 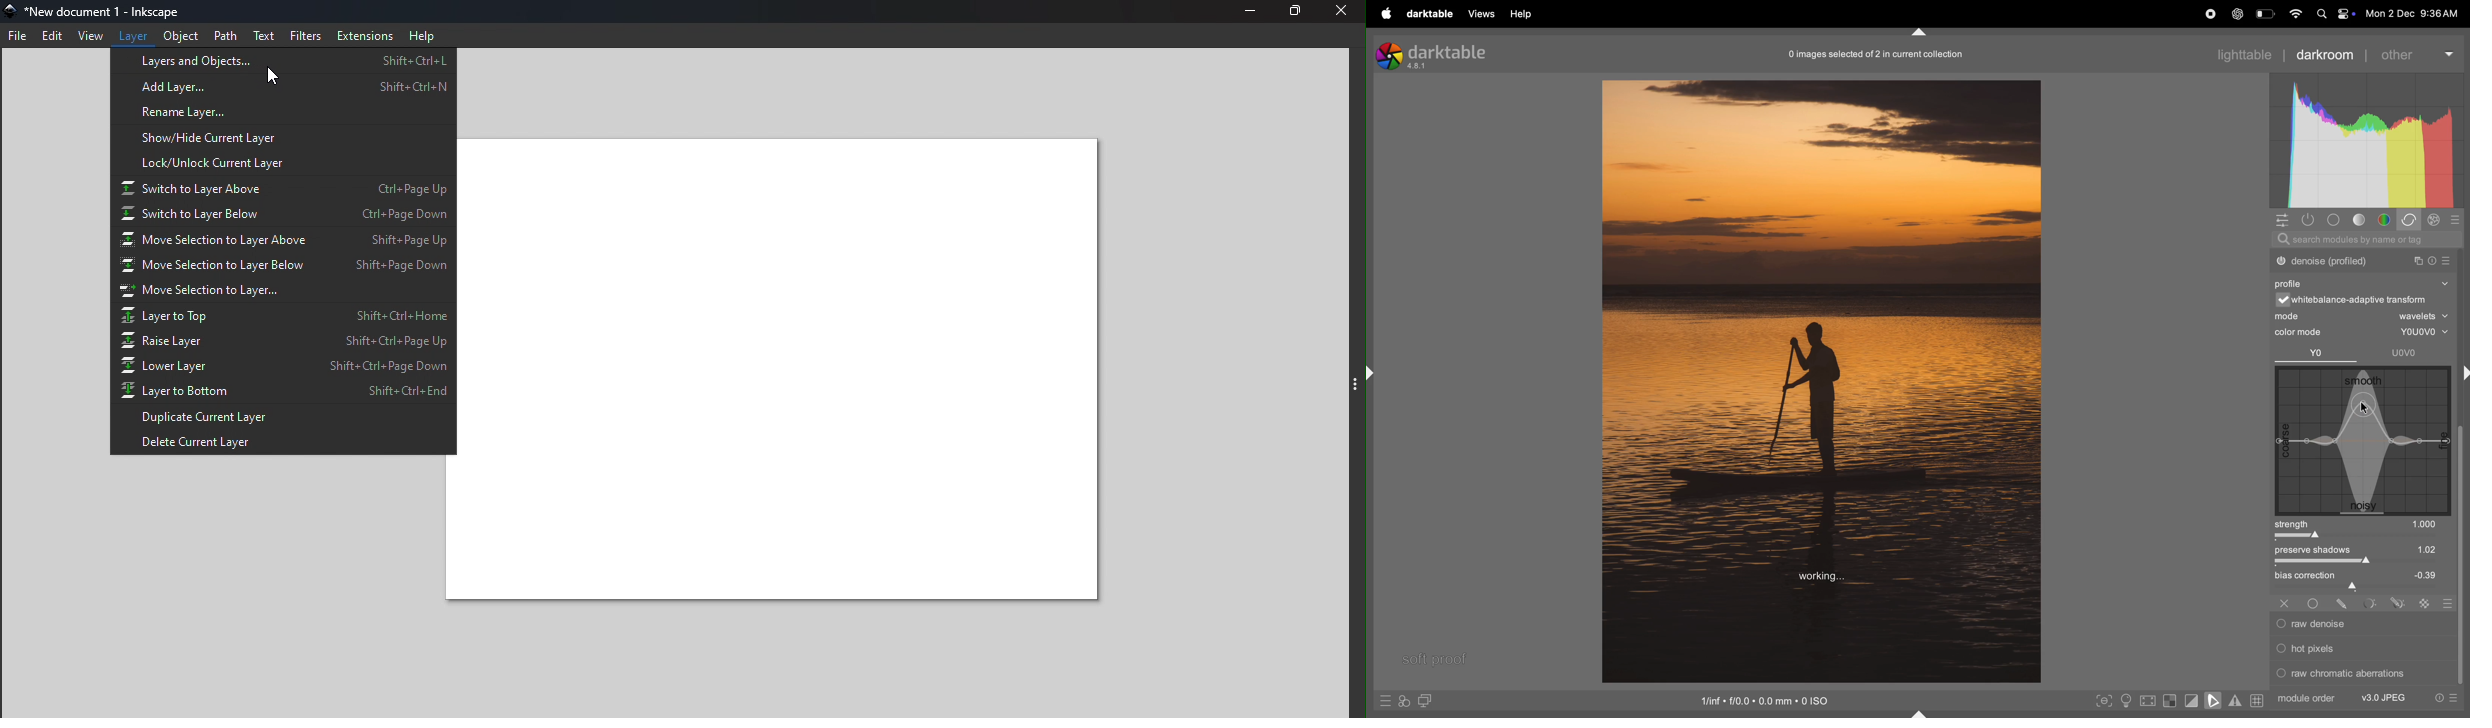 I want to click on correct, so click(x=2411, y=220).